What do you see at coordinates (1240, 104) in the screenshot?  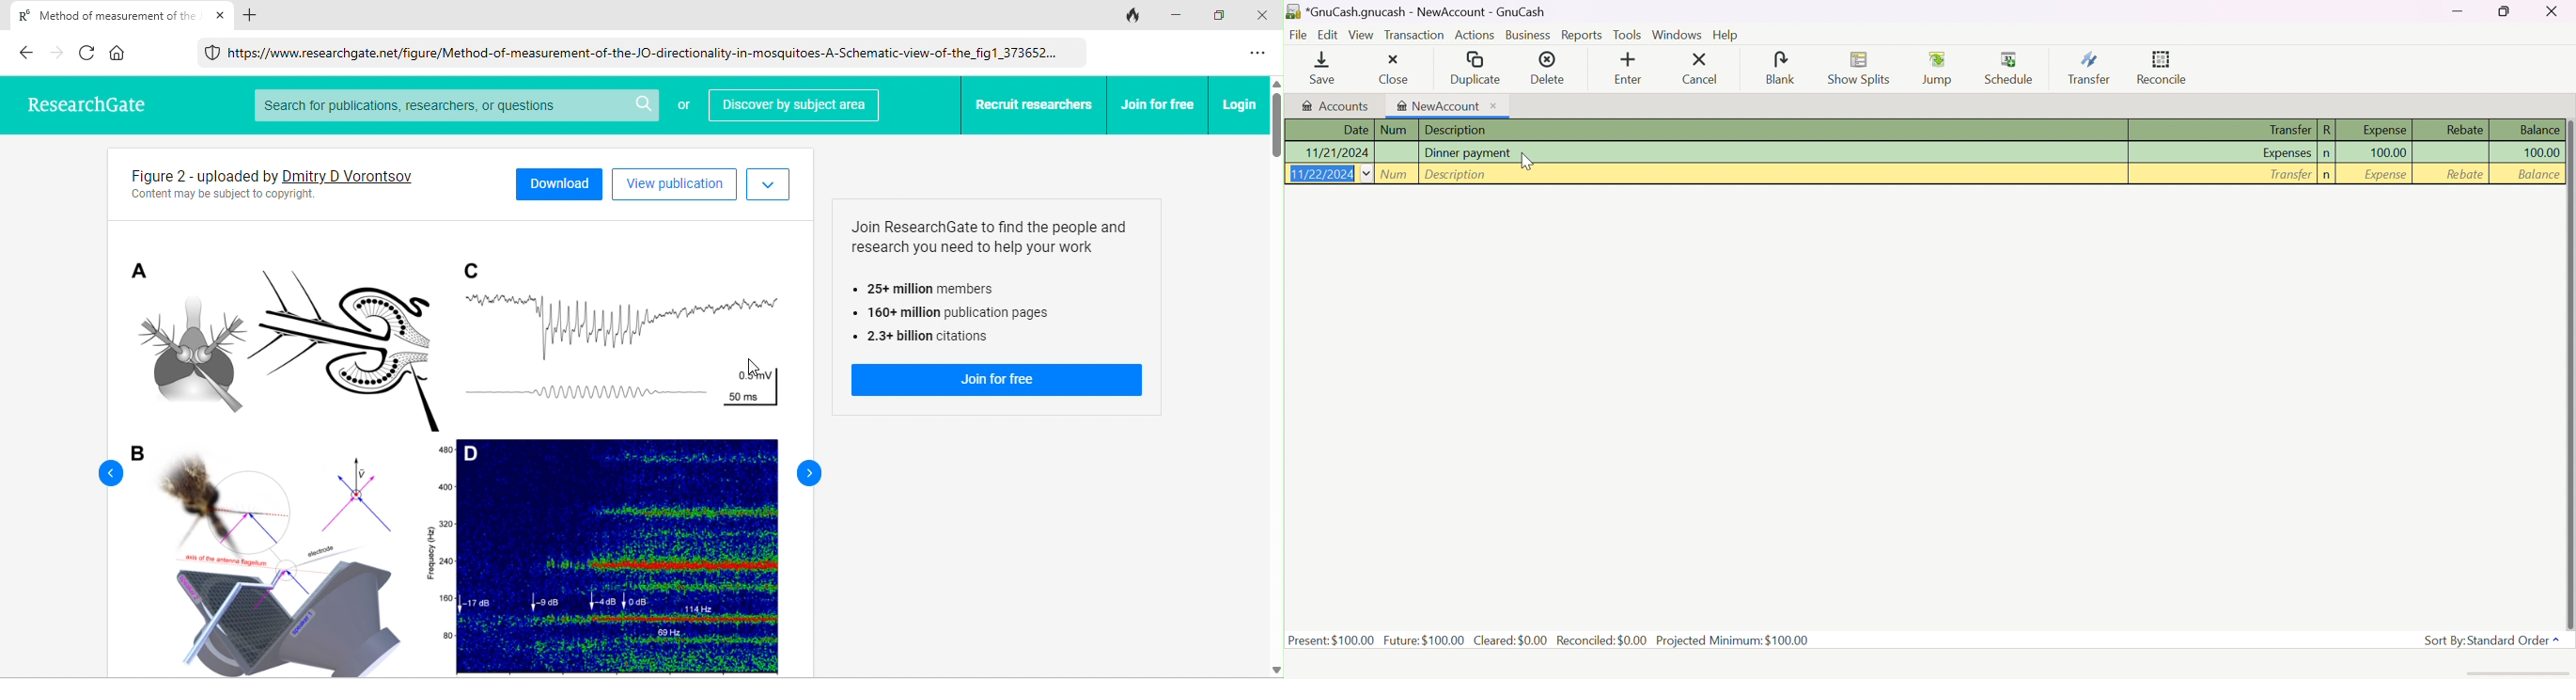 I see `log in` at bounding box center [1240, 104].